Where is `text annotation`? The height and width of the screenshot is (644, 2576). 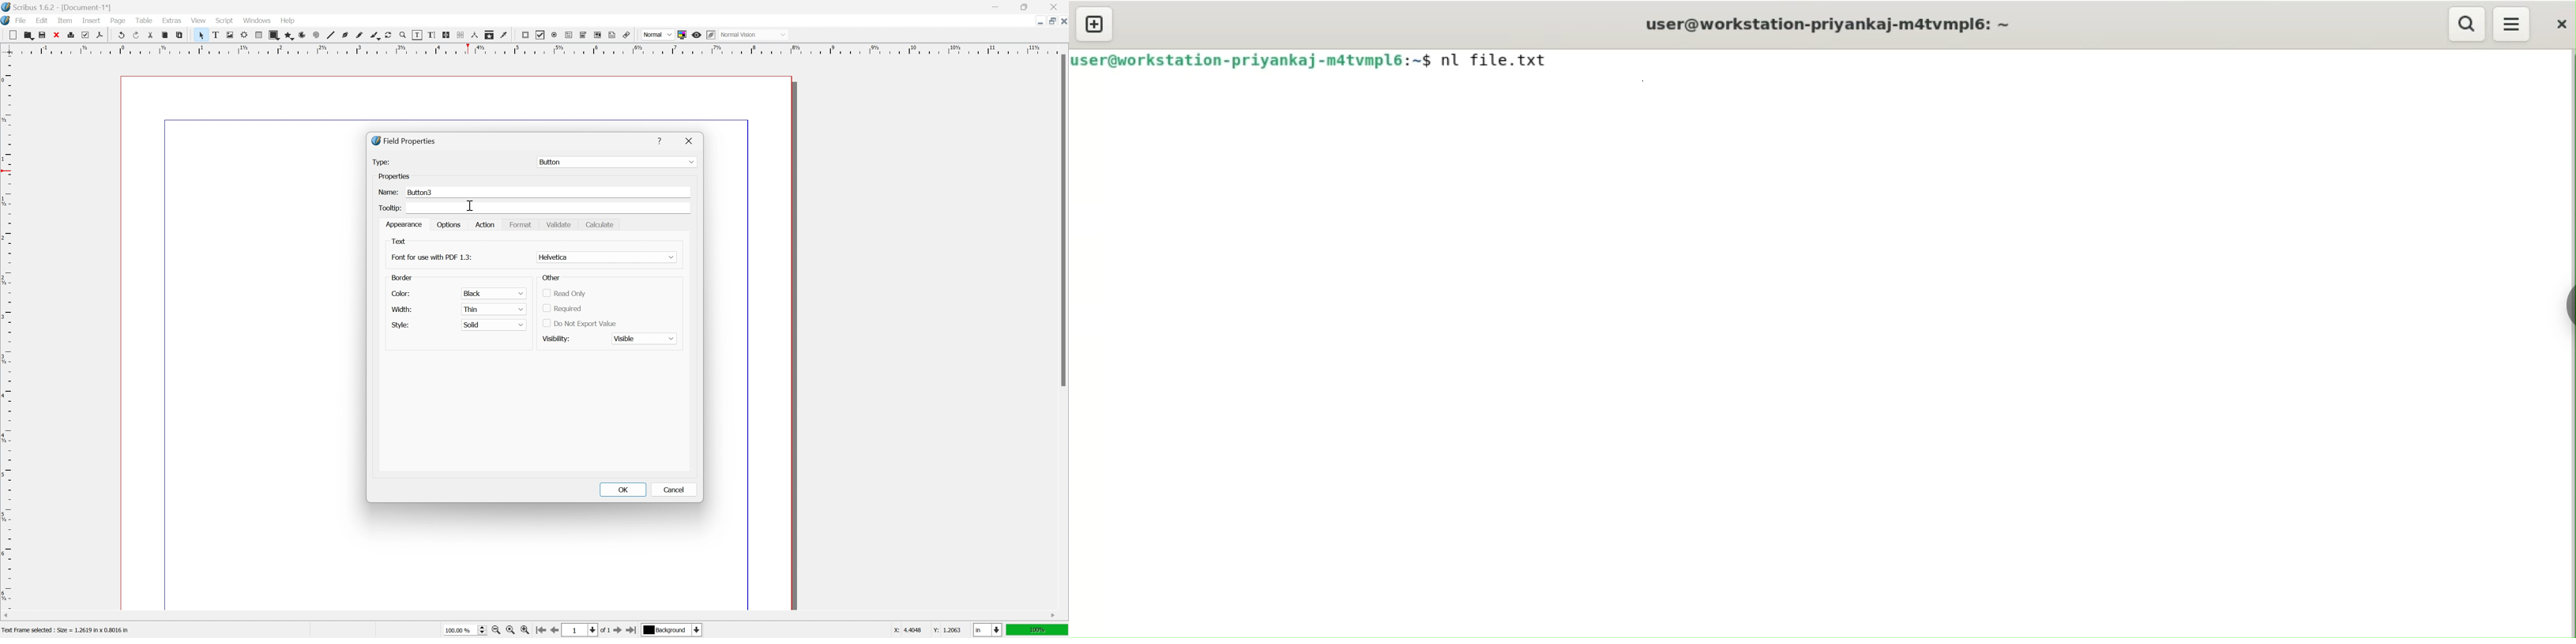 text annotation is located at coordinates (613, 35).